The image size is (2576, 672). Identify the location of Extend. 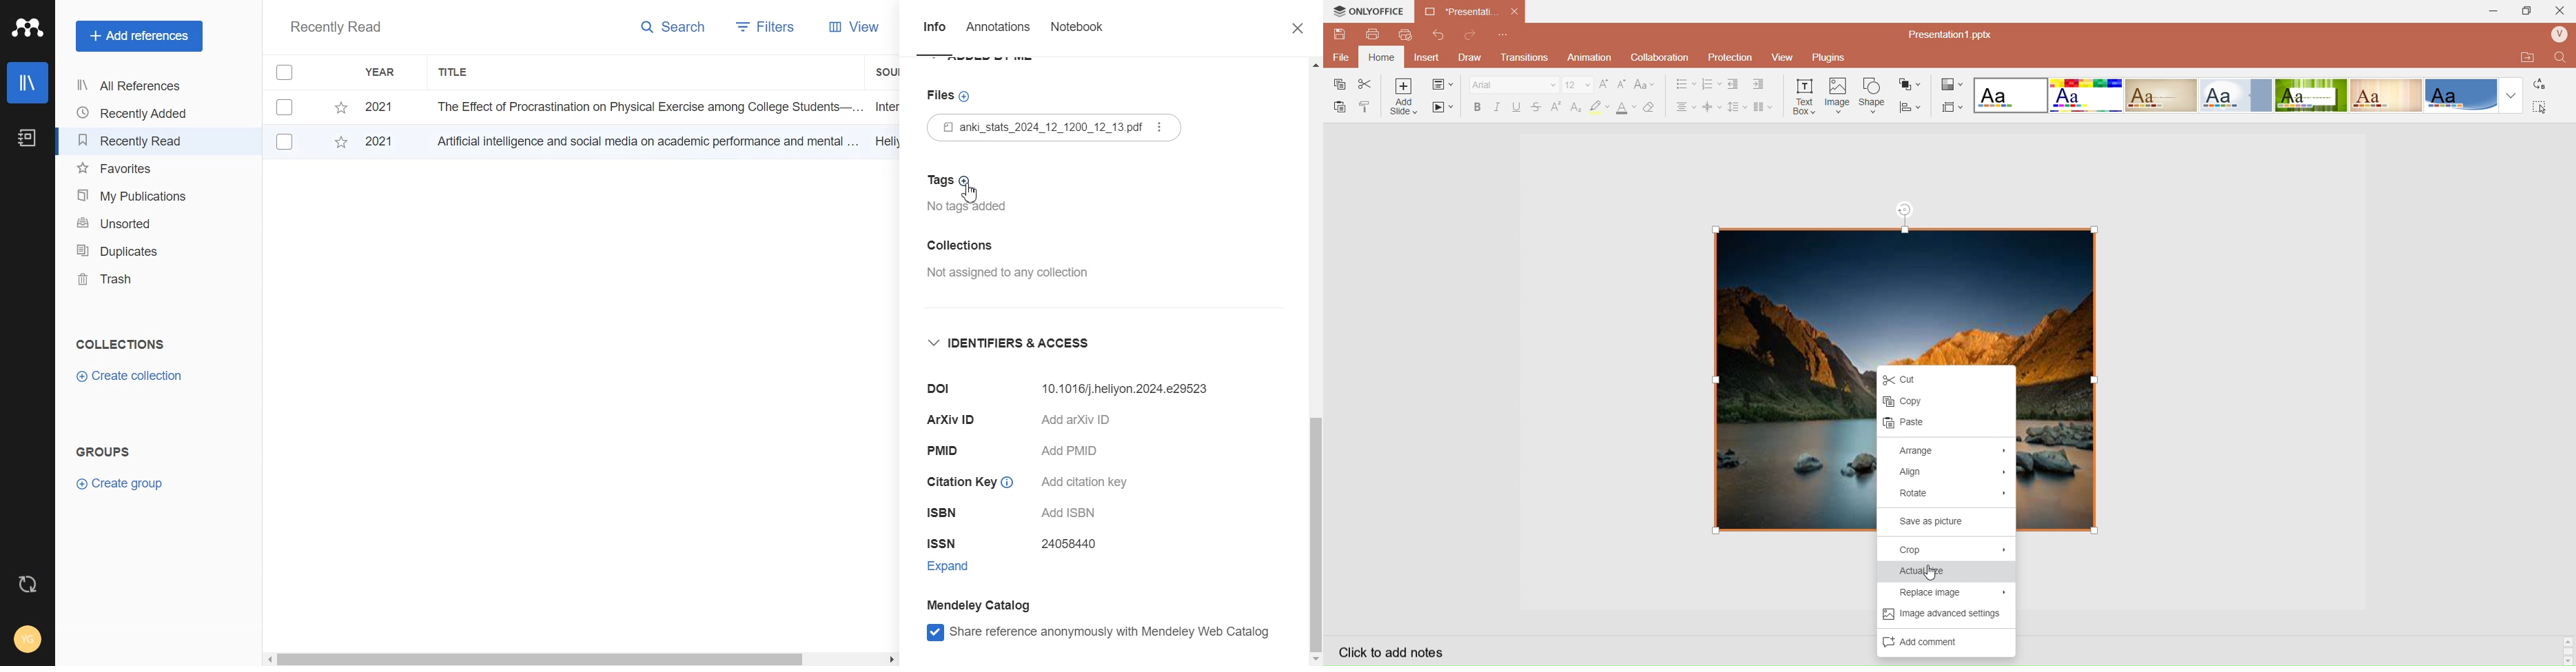
(2533, 10).